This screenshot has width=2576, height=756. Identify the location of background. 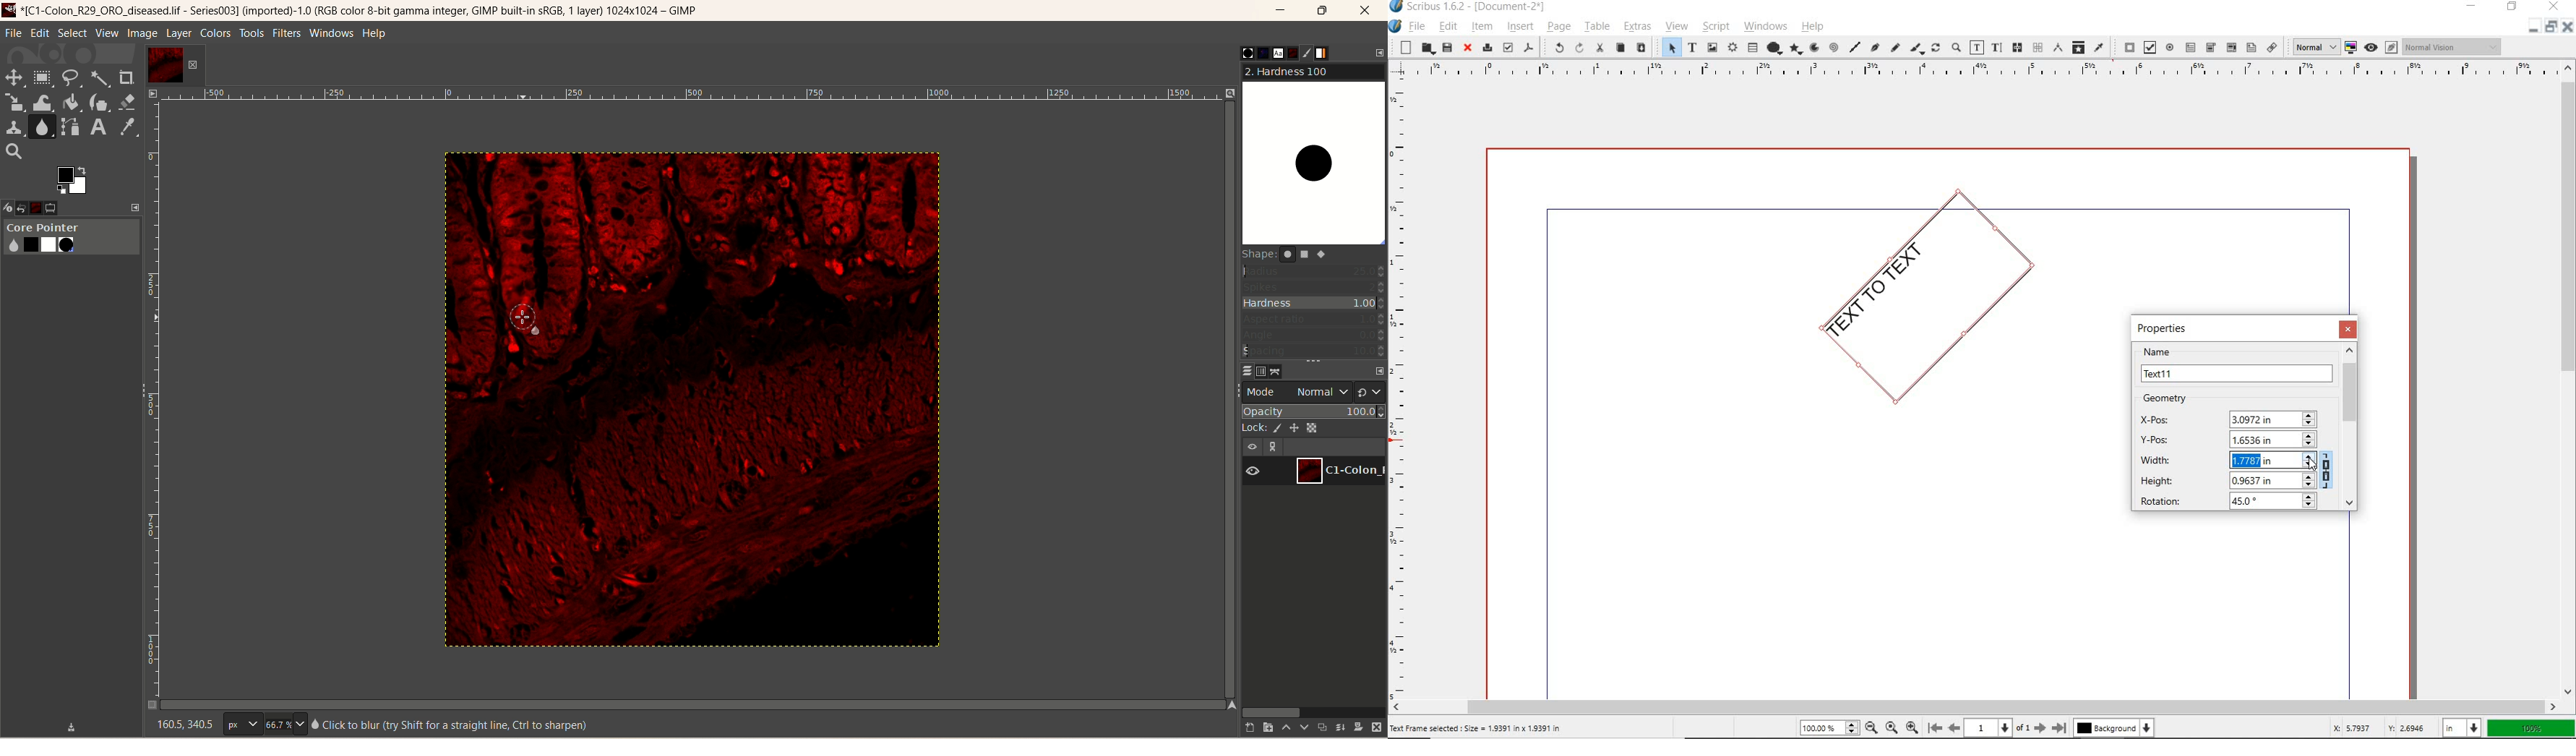
(2115, 728).